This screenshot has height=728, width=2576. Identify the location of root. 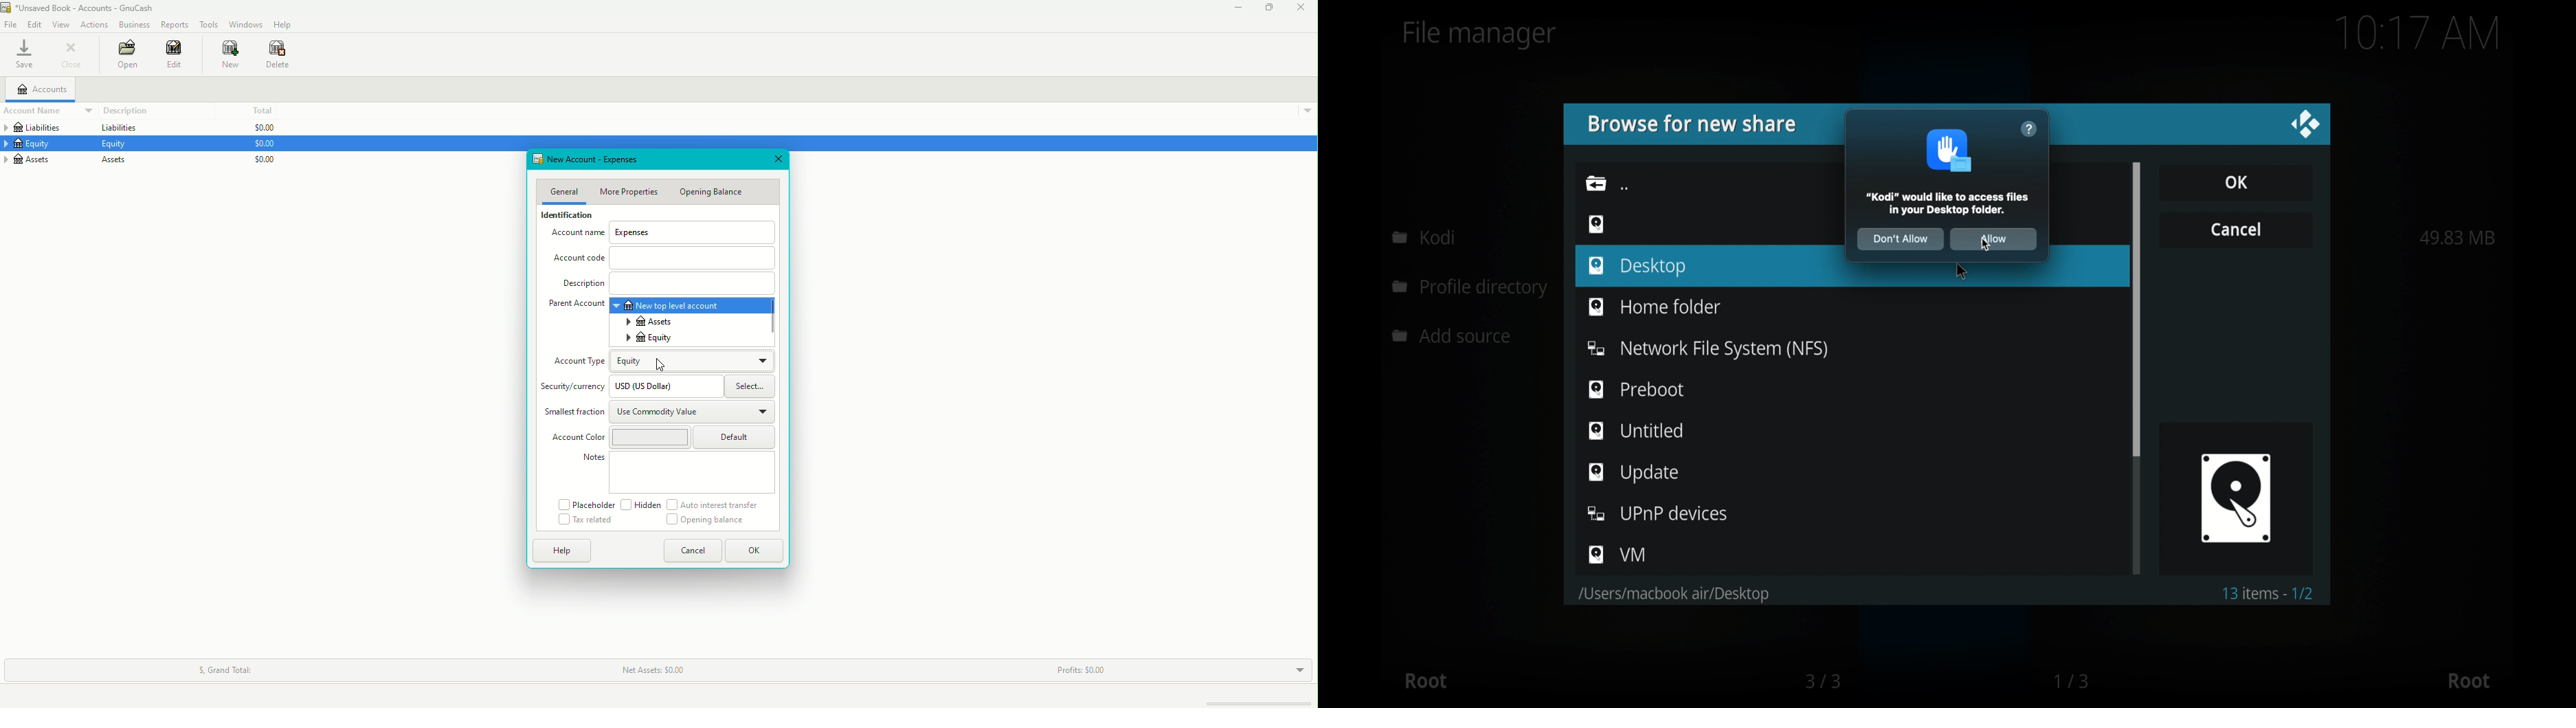
(1425, 680).